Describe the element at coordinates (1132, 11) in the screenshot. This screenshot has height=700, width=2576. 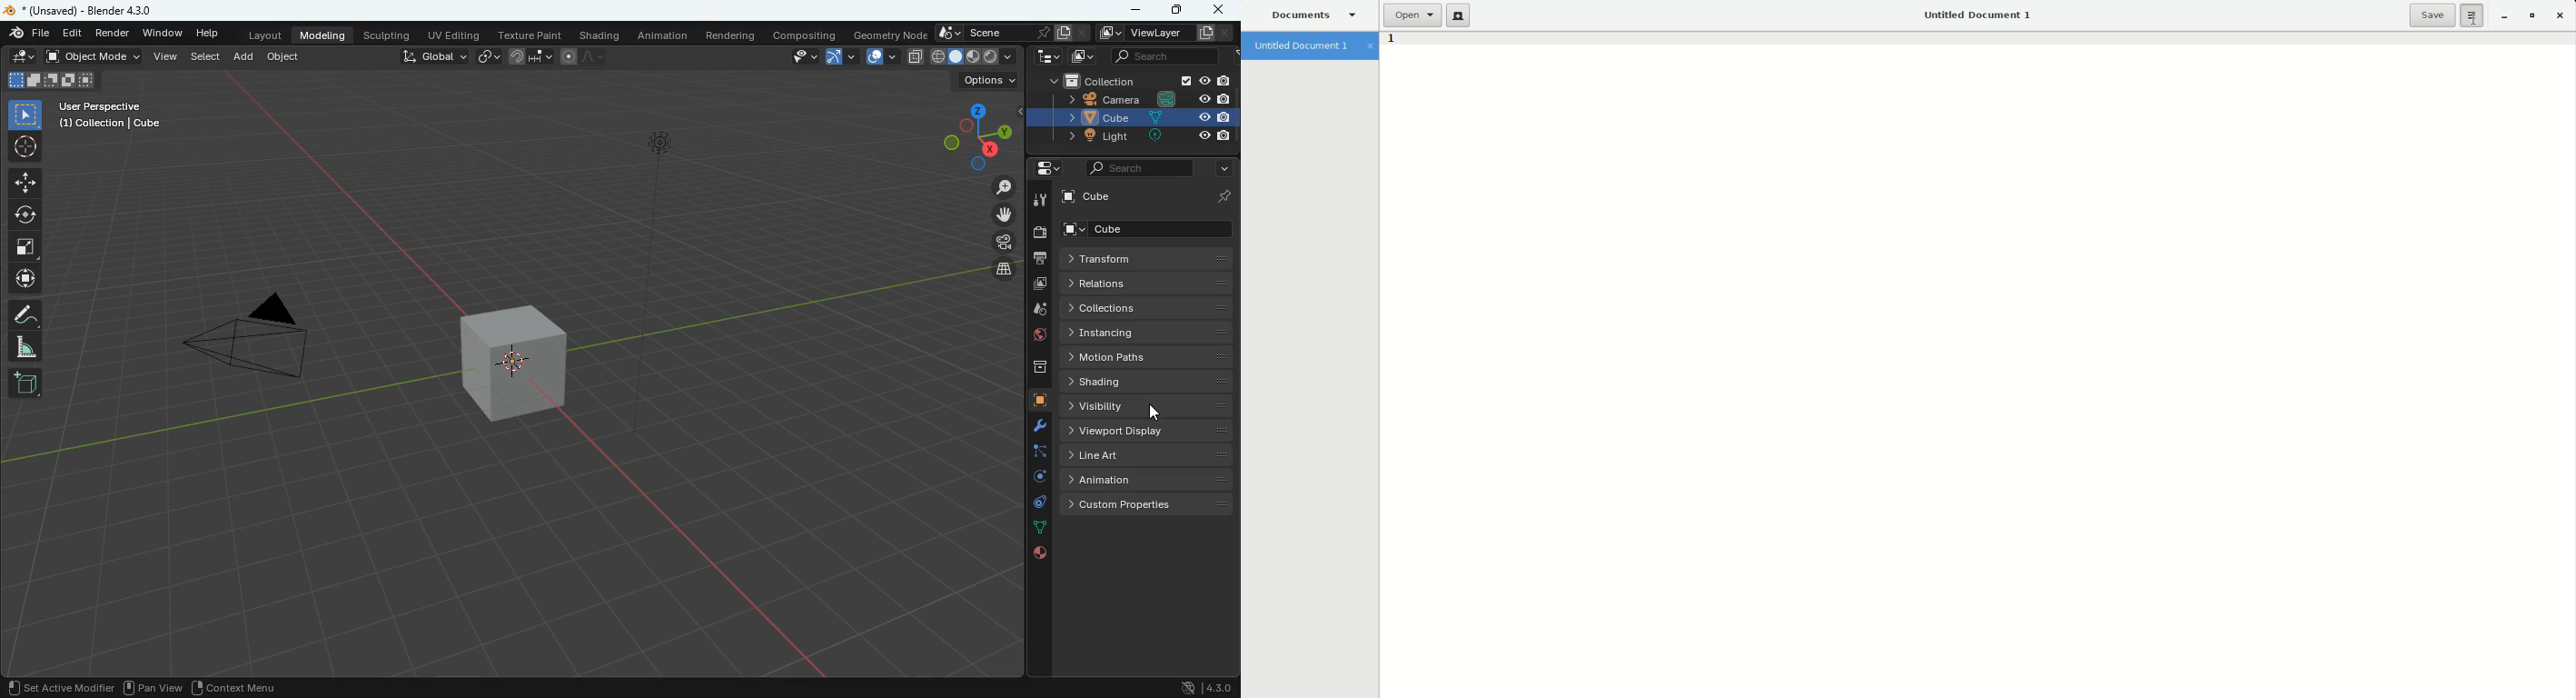
I see `minimize` at that location.